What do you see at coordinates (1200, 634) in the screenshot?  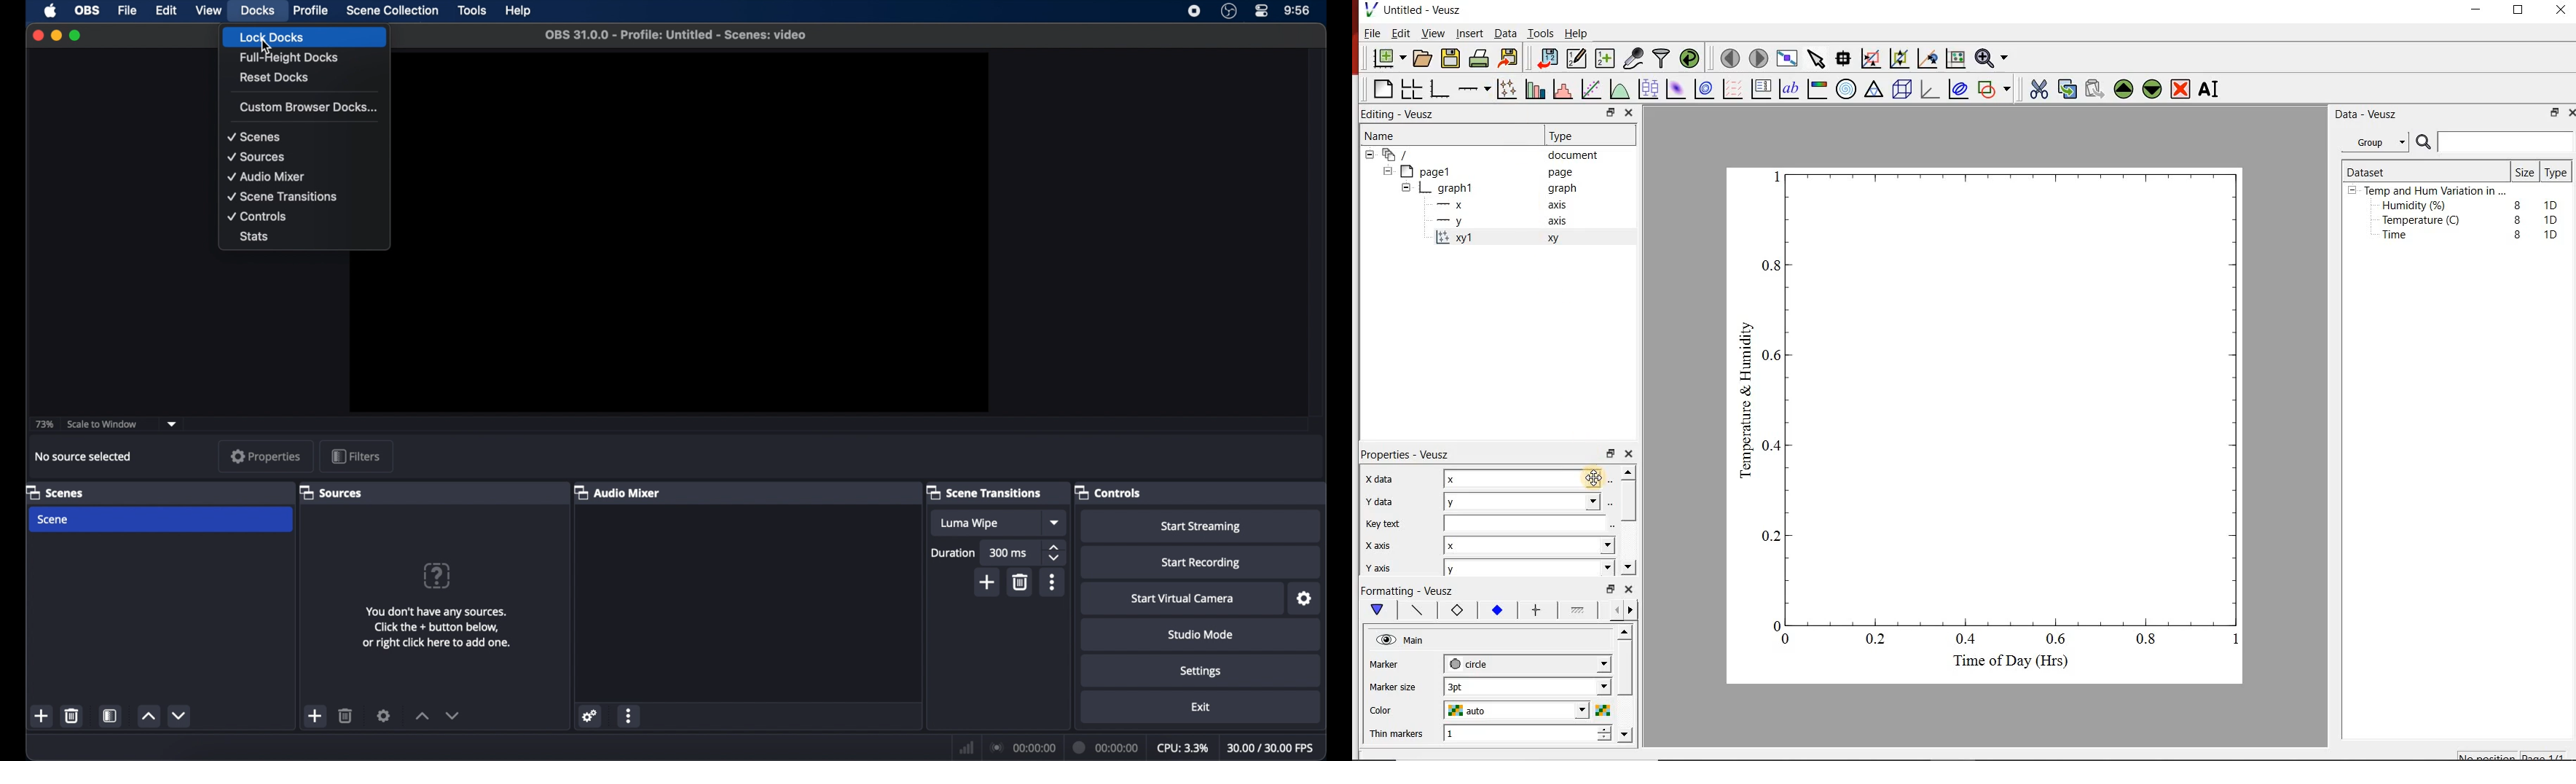 I see `studio mode` at bounding box center [1200, 634].